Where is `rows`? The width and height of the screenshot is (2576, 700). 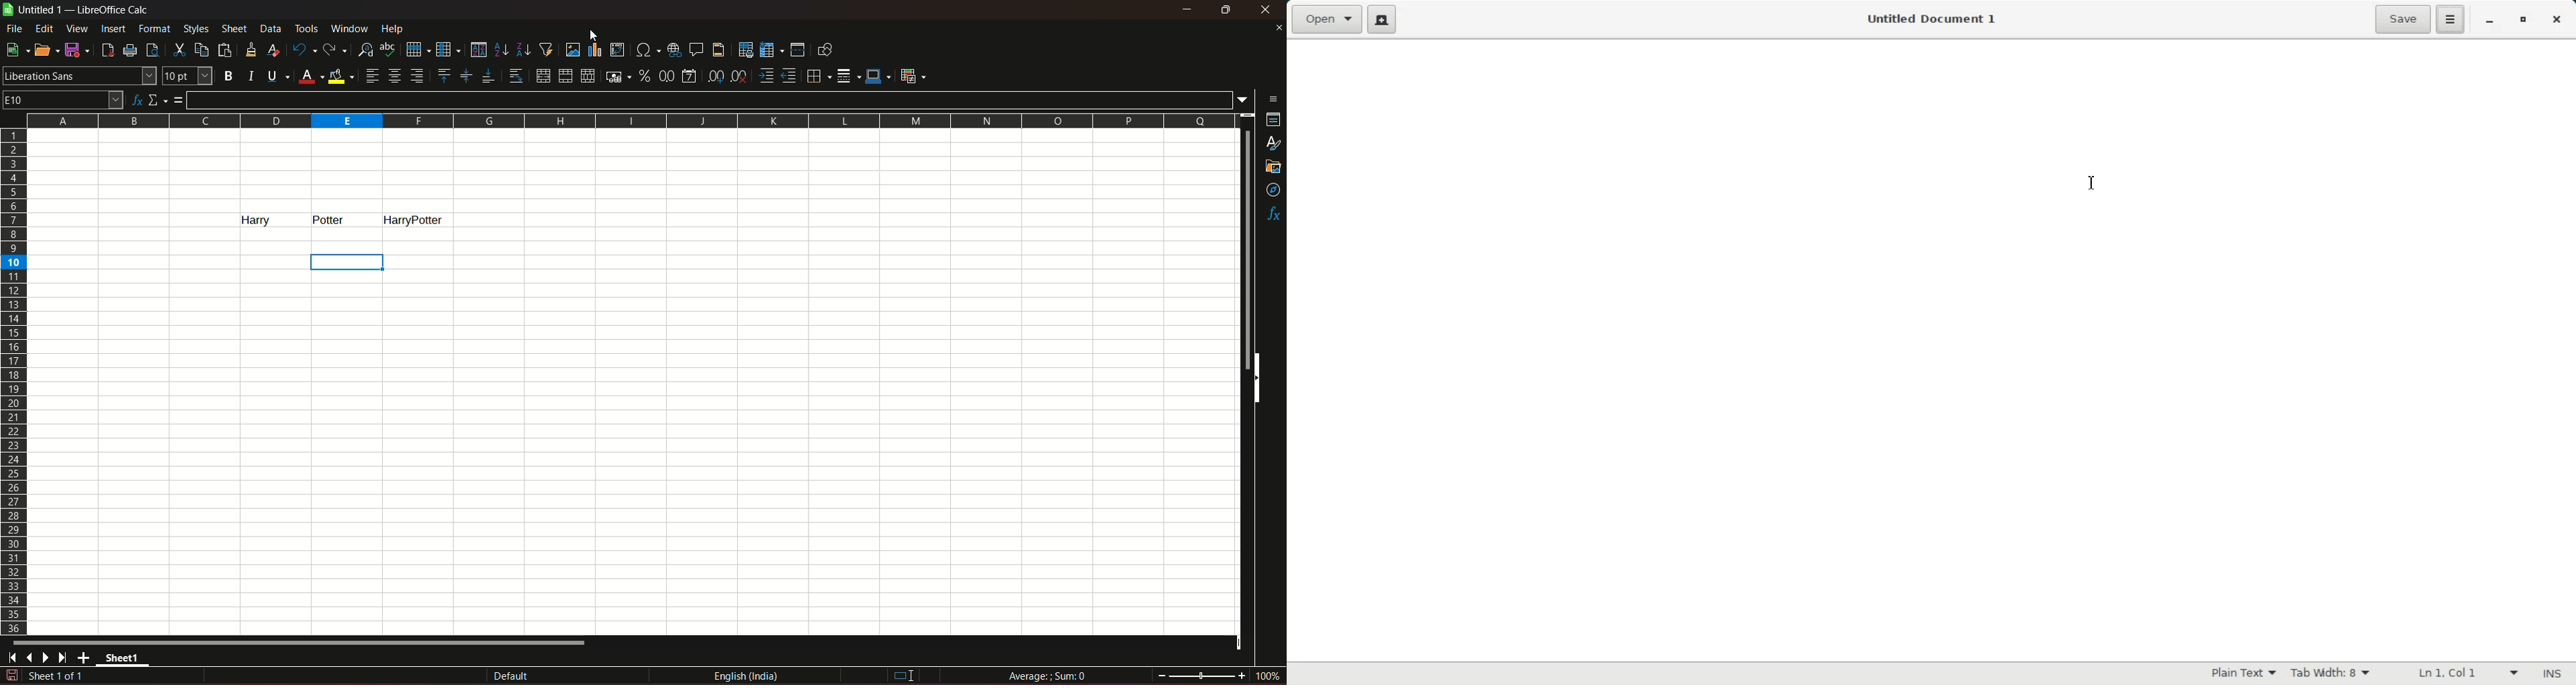 rows is located at coordinates (14, 381).